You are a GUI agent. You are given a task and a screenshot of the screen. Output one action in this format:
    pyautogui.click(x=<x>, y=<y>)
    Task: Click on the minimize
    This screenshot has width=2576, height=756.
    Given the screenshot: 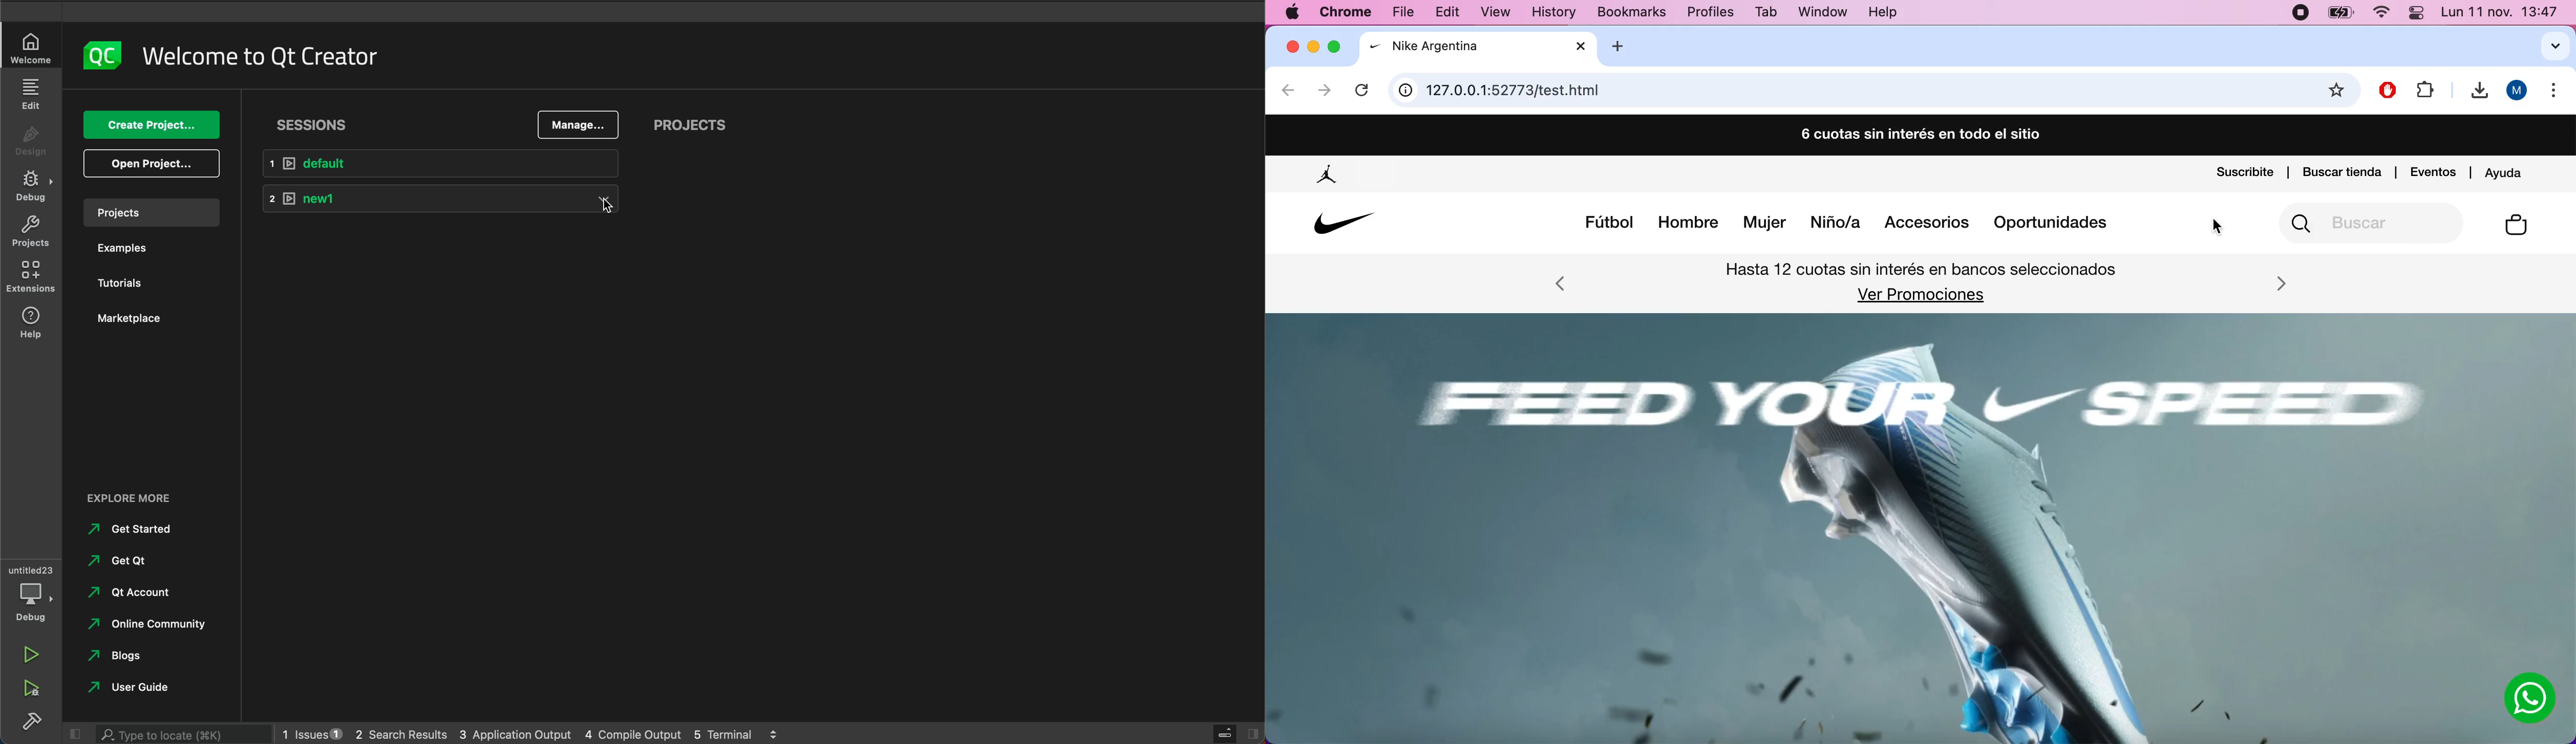 What is the action you would take?
    pyautogui.click(x=1314, y=48)
    